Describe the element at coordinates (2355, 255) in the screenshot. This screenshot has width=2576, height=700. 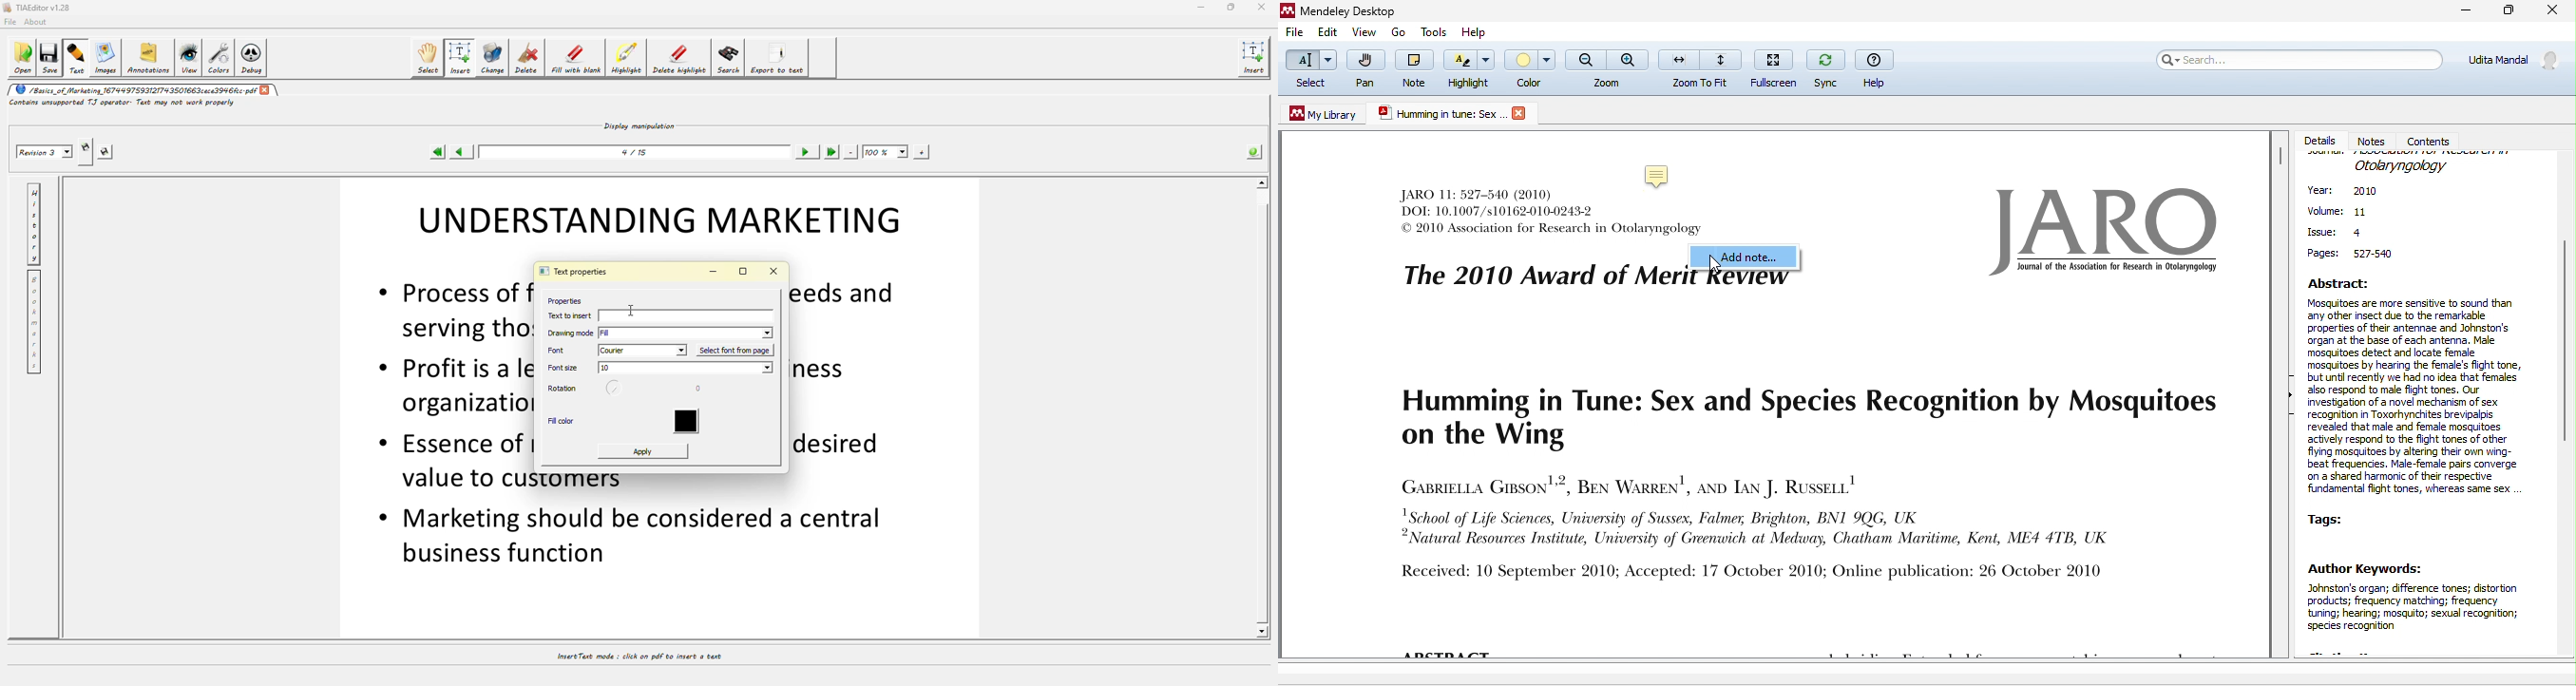
I see `page: 527-540` at that location.